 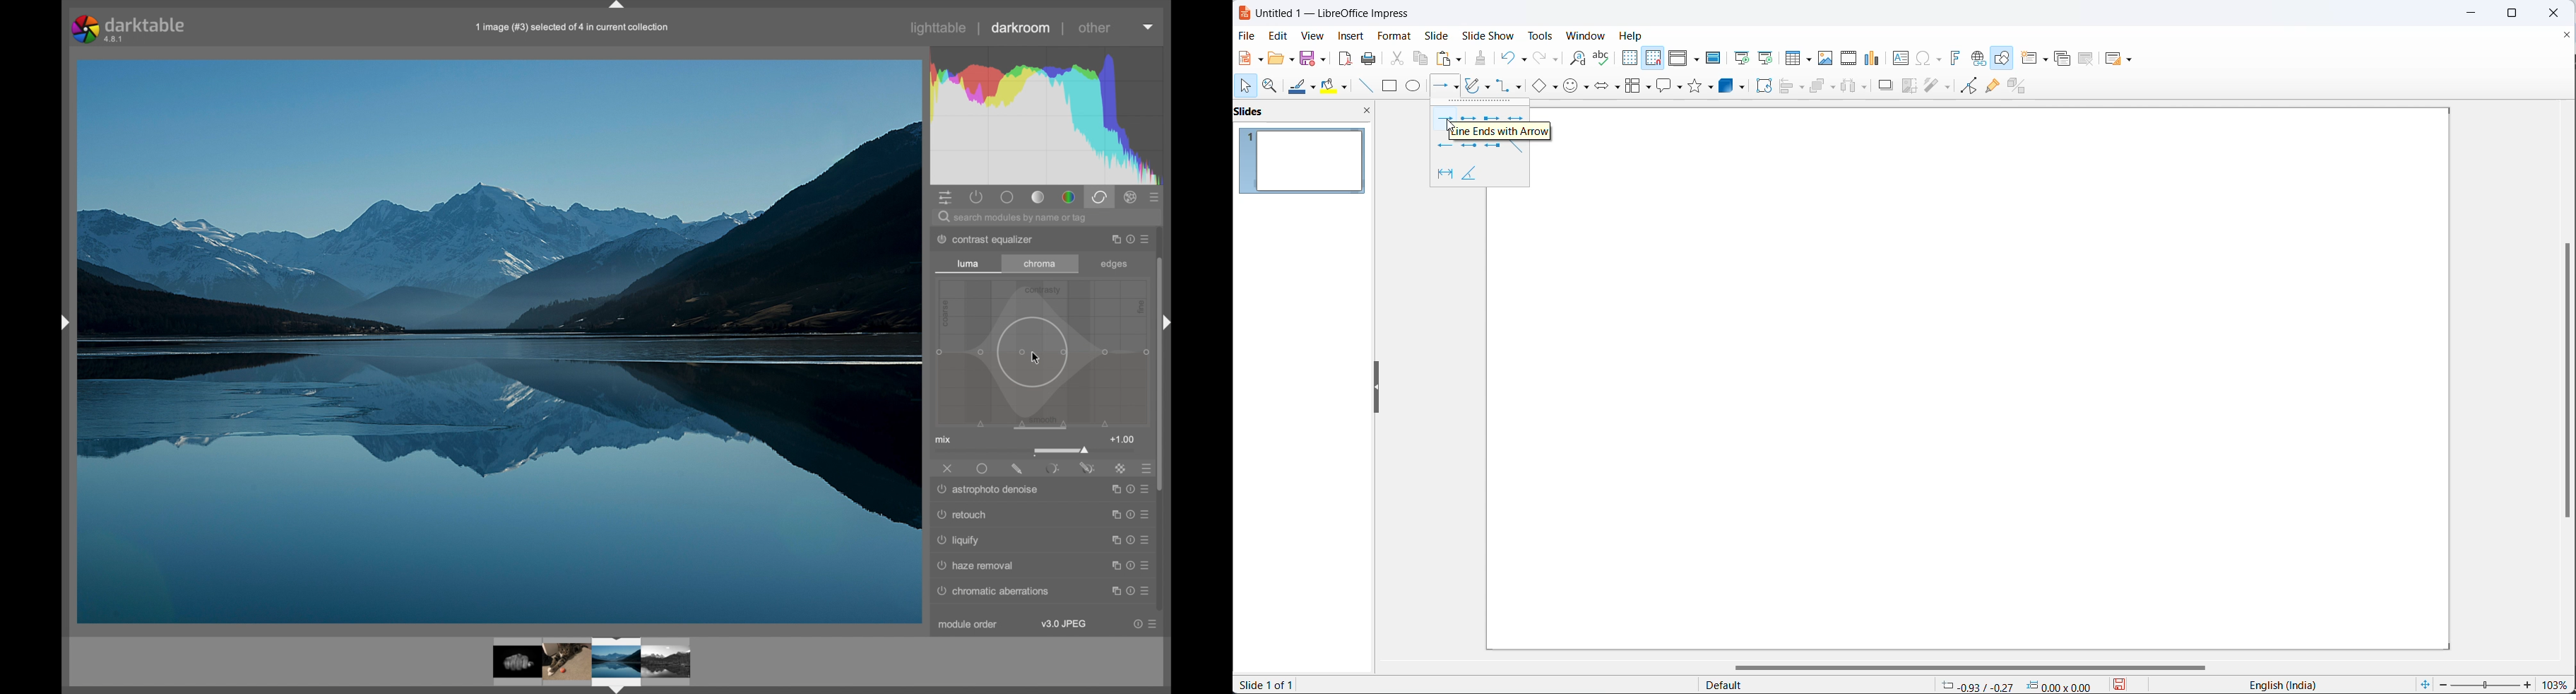 What do you see at coordinates (1884, 88) in the screenshot?
I see `shadow` at bounding box center [1884, 88].